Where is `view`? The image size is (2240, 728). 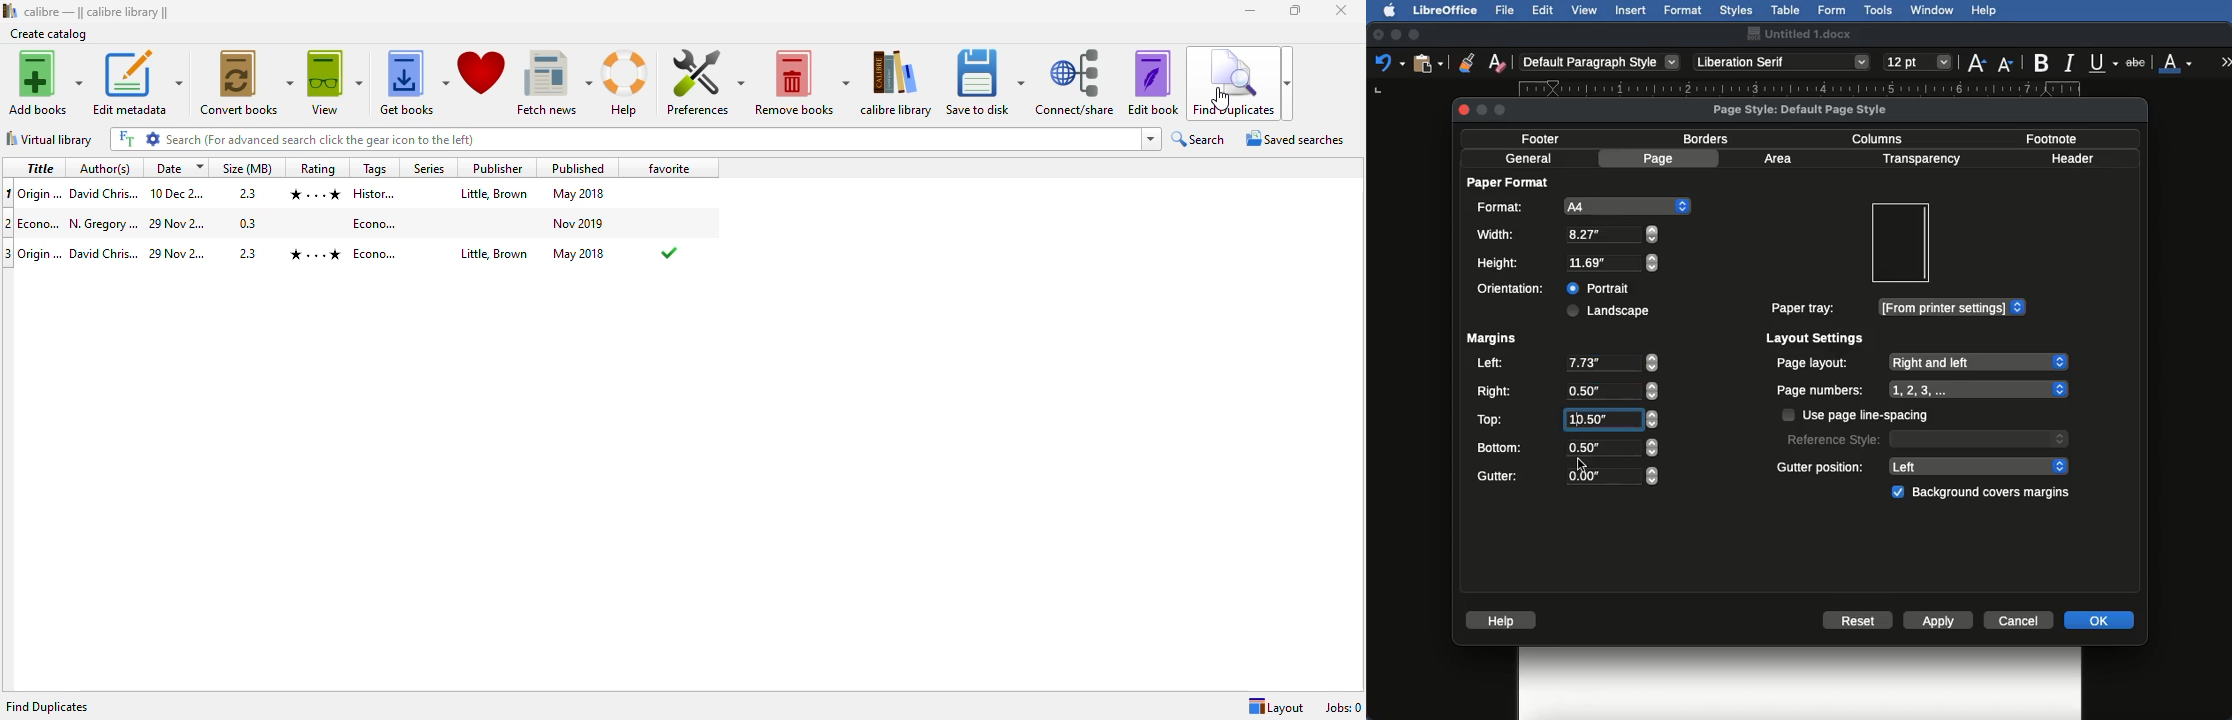
view is located at coordinates (334, 82).